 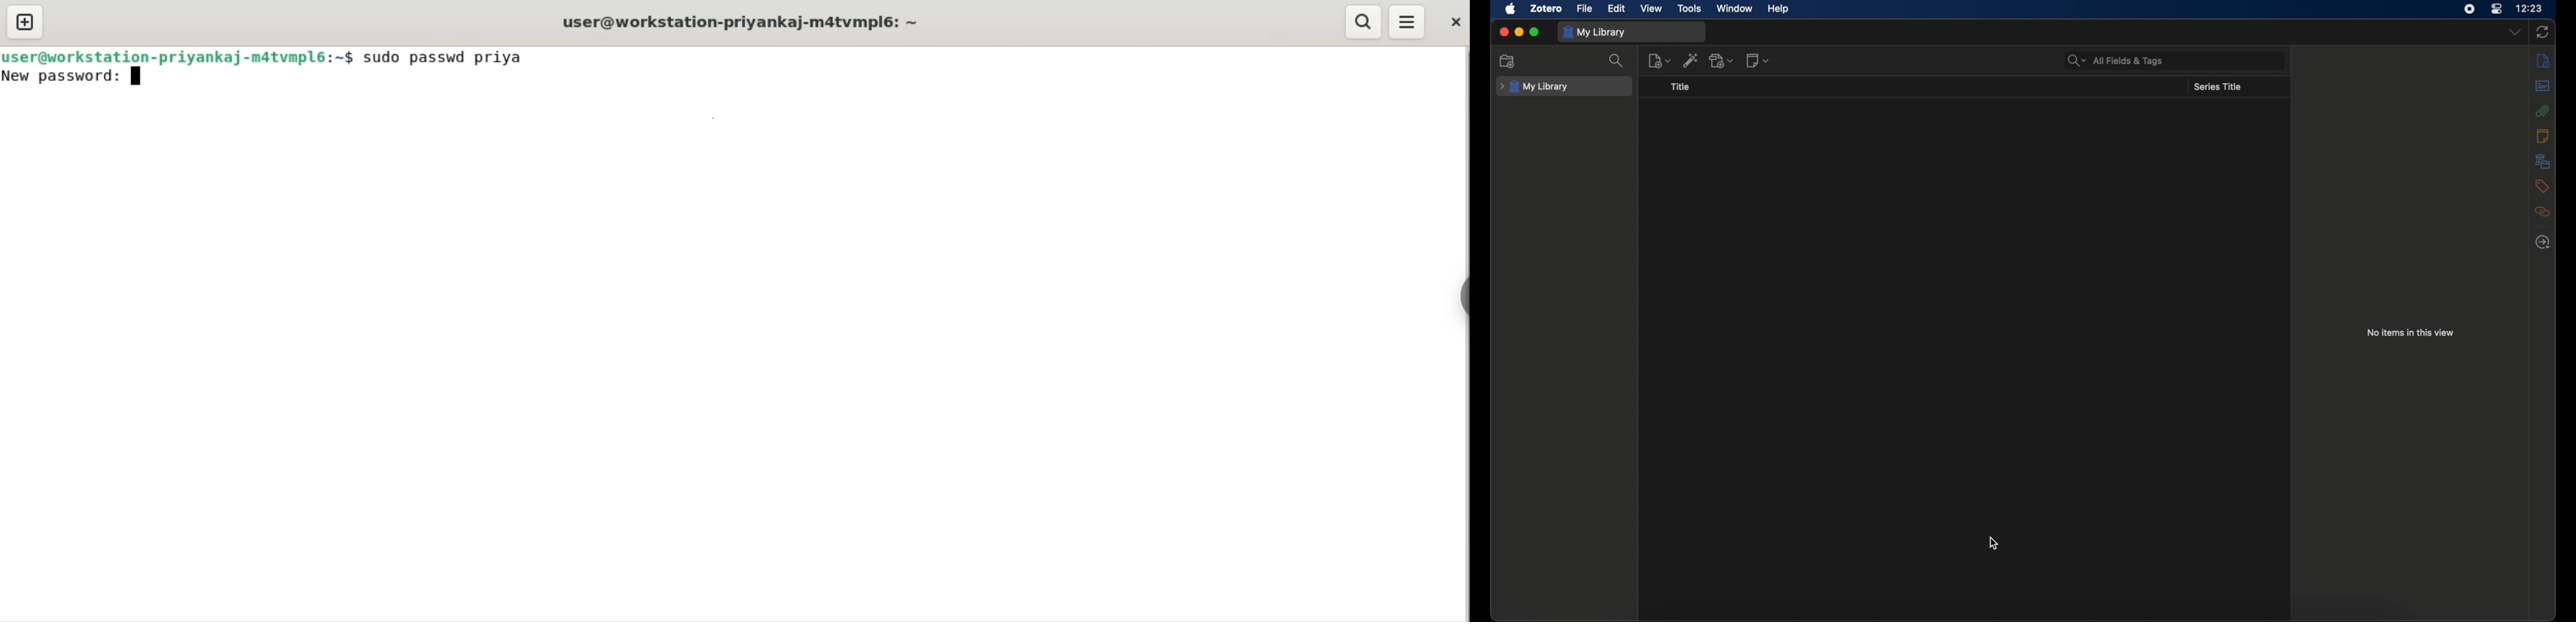 What do you see at coordinates (2515, 32) in the screenshot?
I see `dropdown` at bounding box center [2515, 32].